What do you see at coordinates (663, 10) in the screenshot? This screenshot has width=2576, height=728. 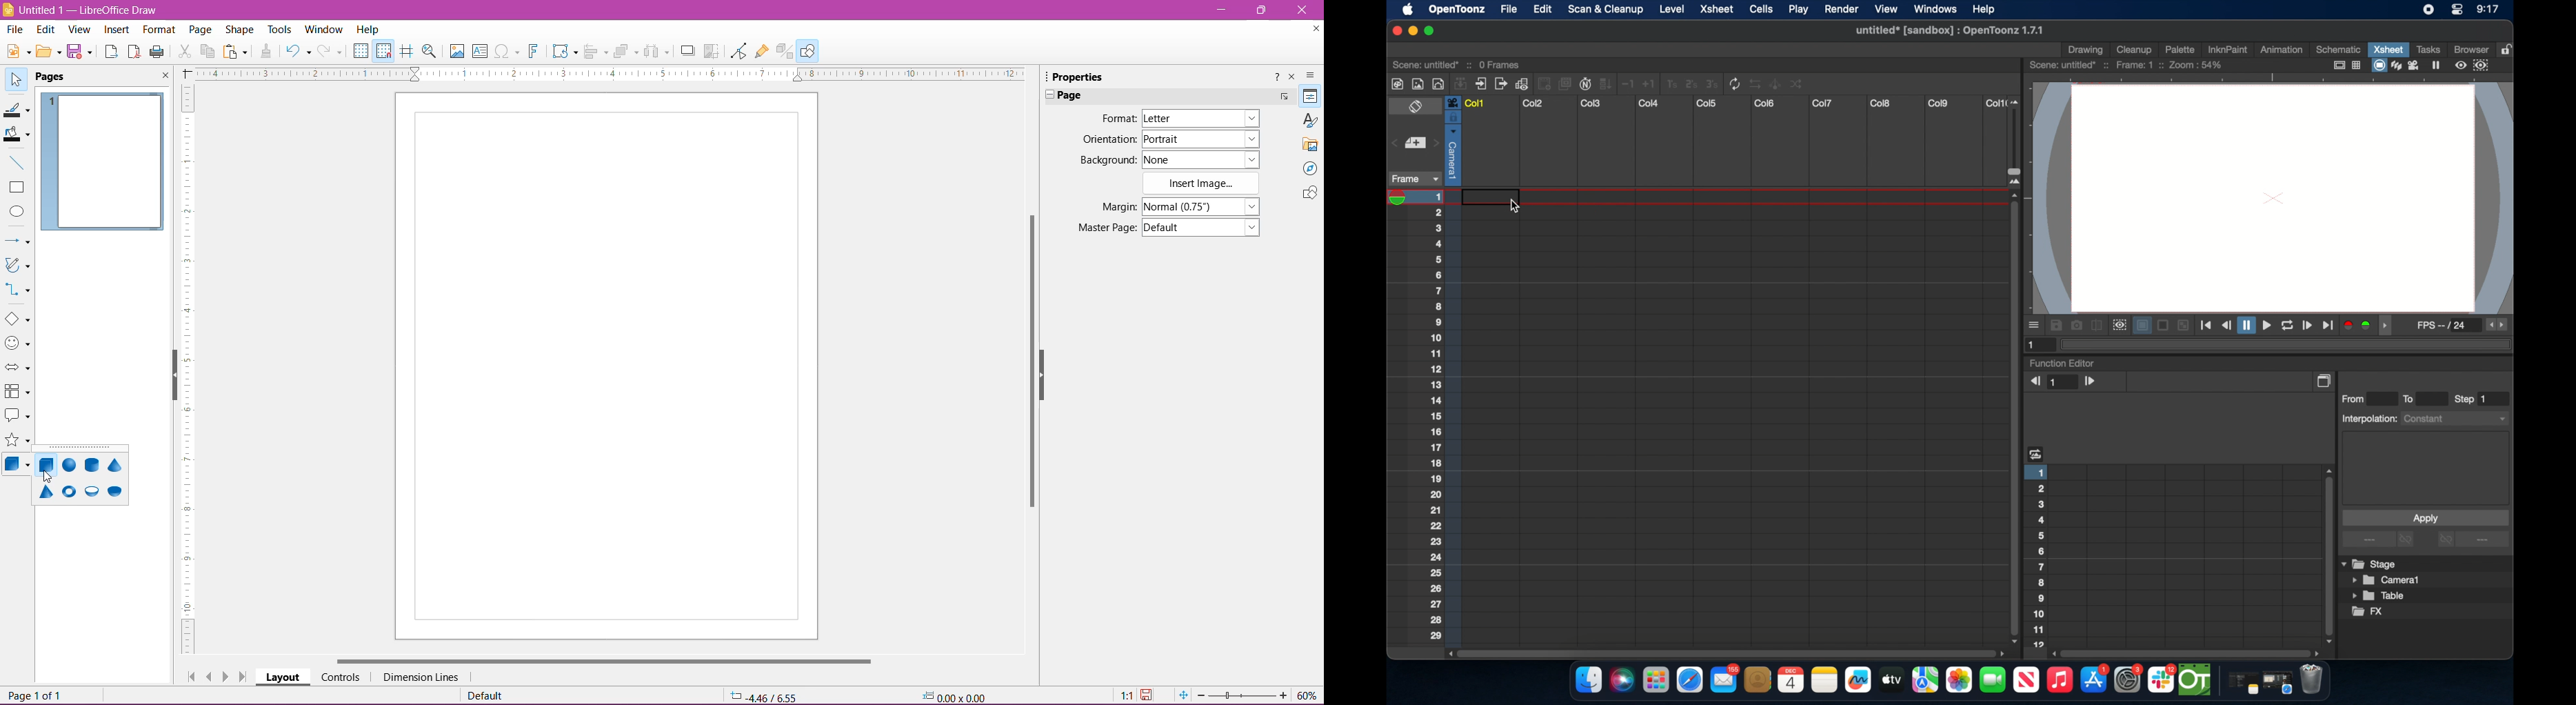 I see `Title bar color change on click` at bounding box center [663, 10].